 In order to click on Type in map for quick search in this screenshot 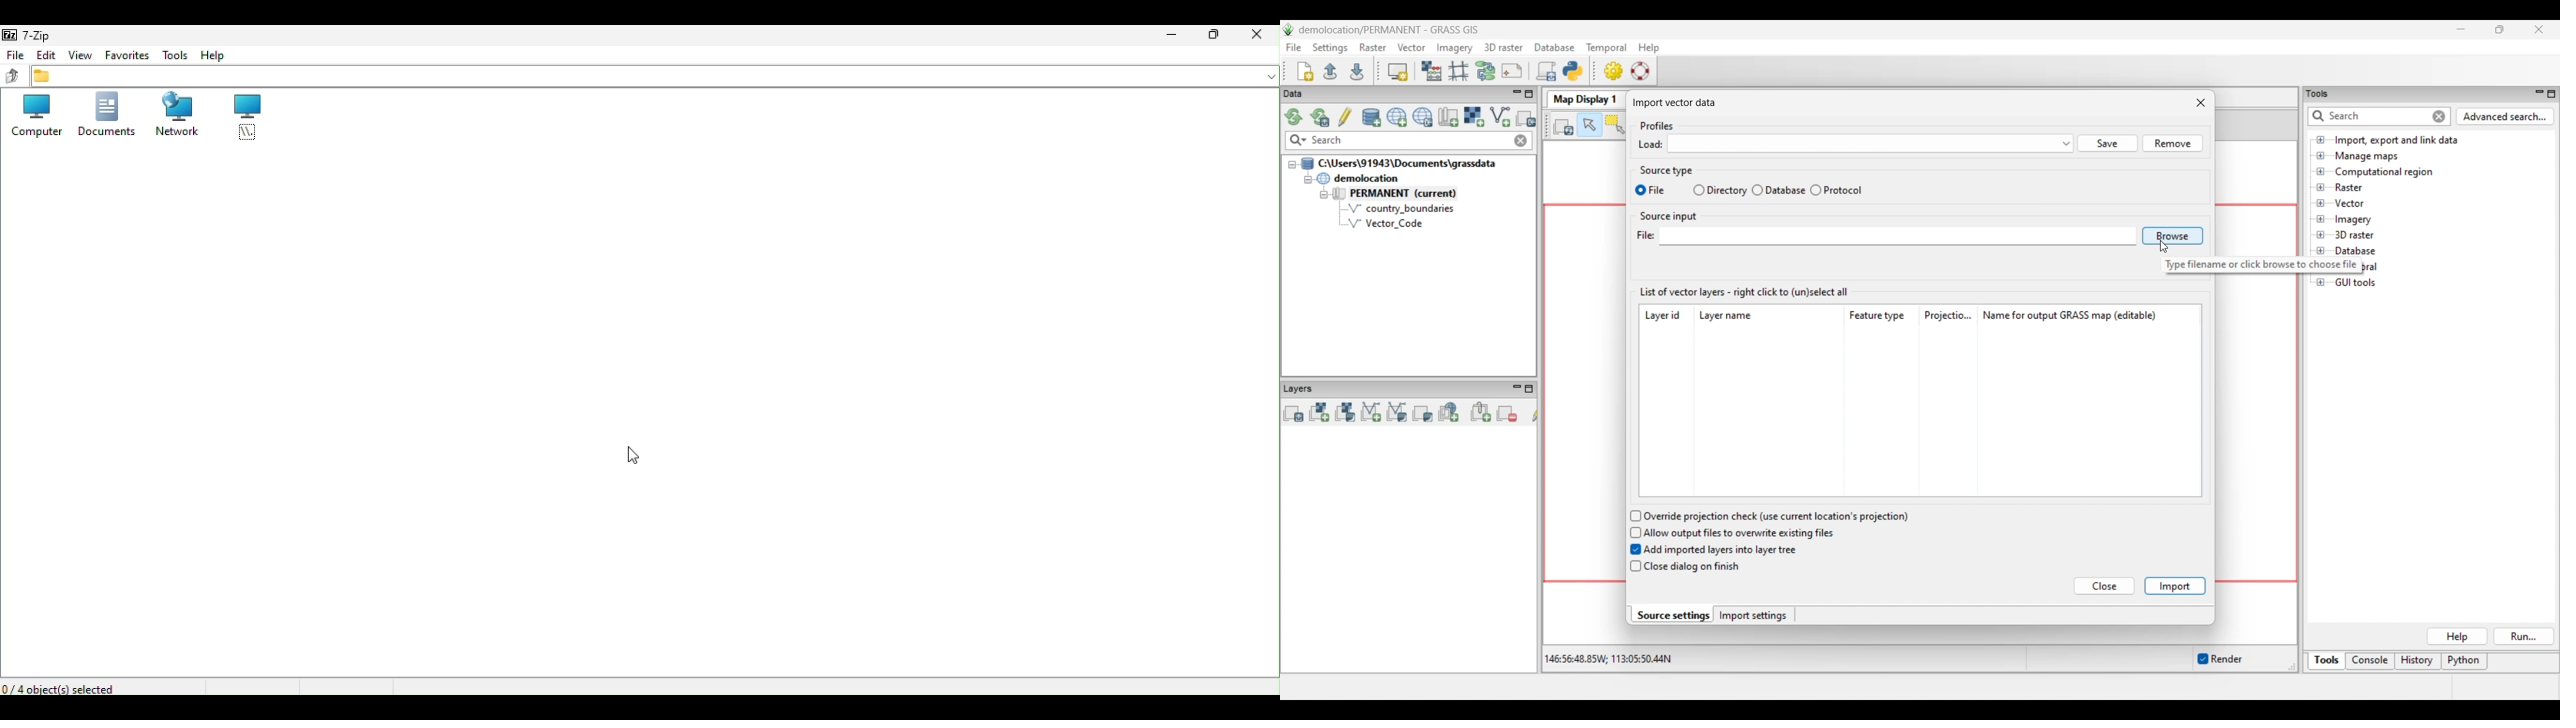, I will do `click(1411, 141)`.